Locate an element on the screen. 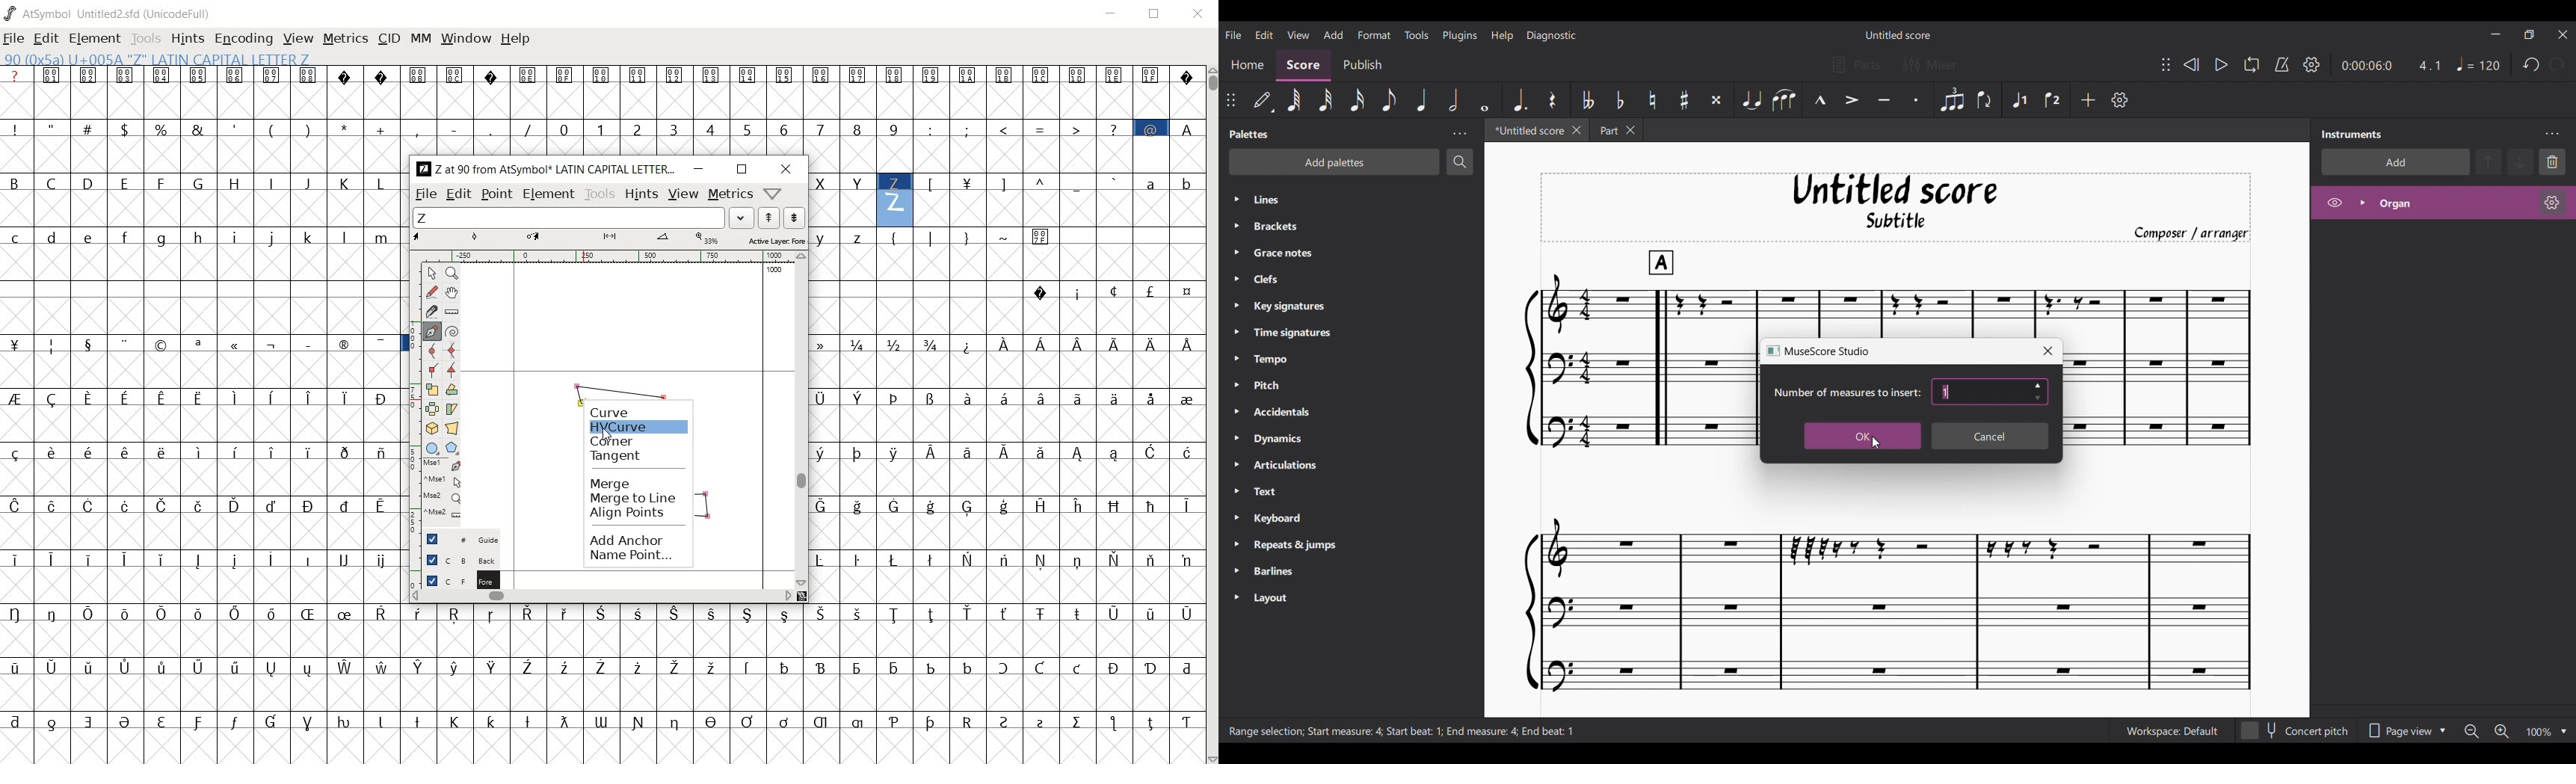  Change position of toolbar attached is located at coordinates (1231, 100).